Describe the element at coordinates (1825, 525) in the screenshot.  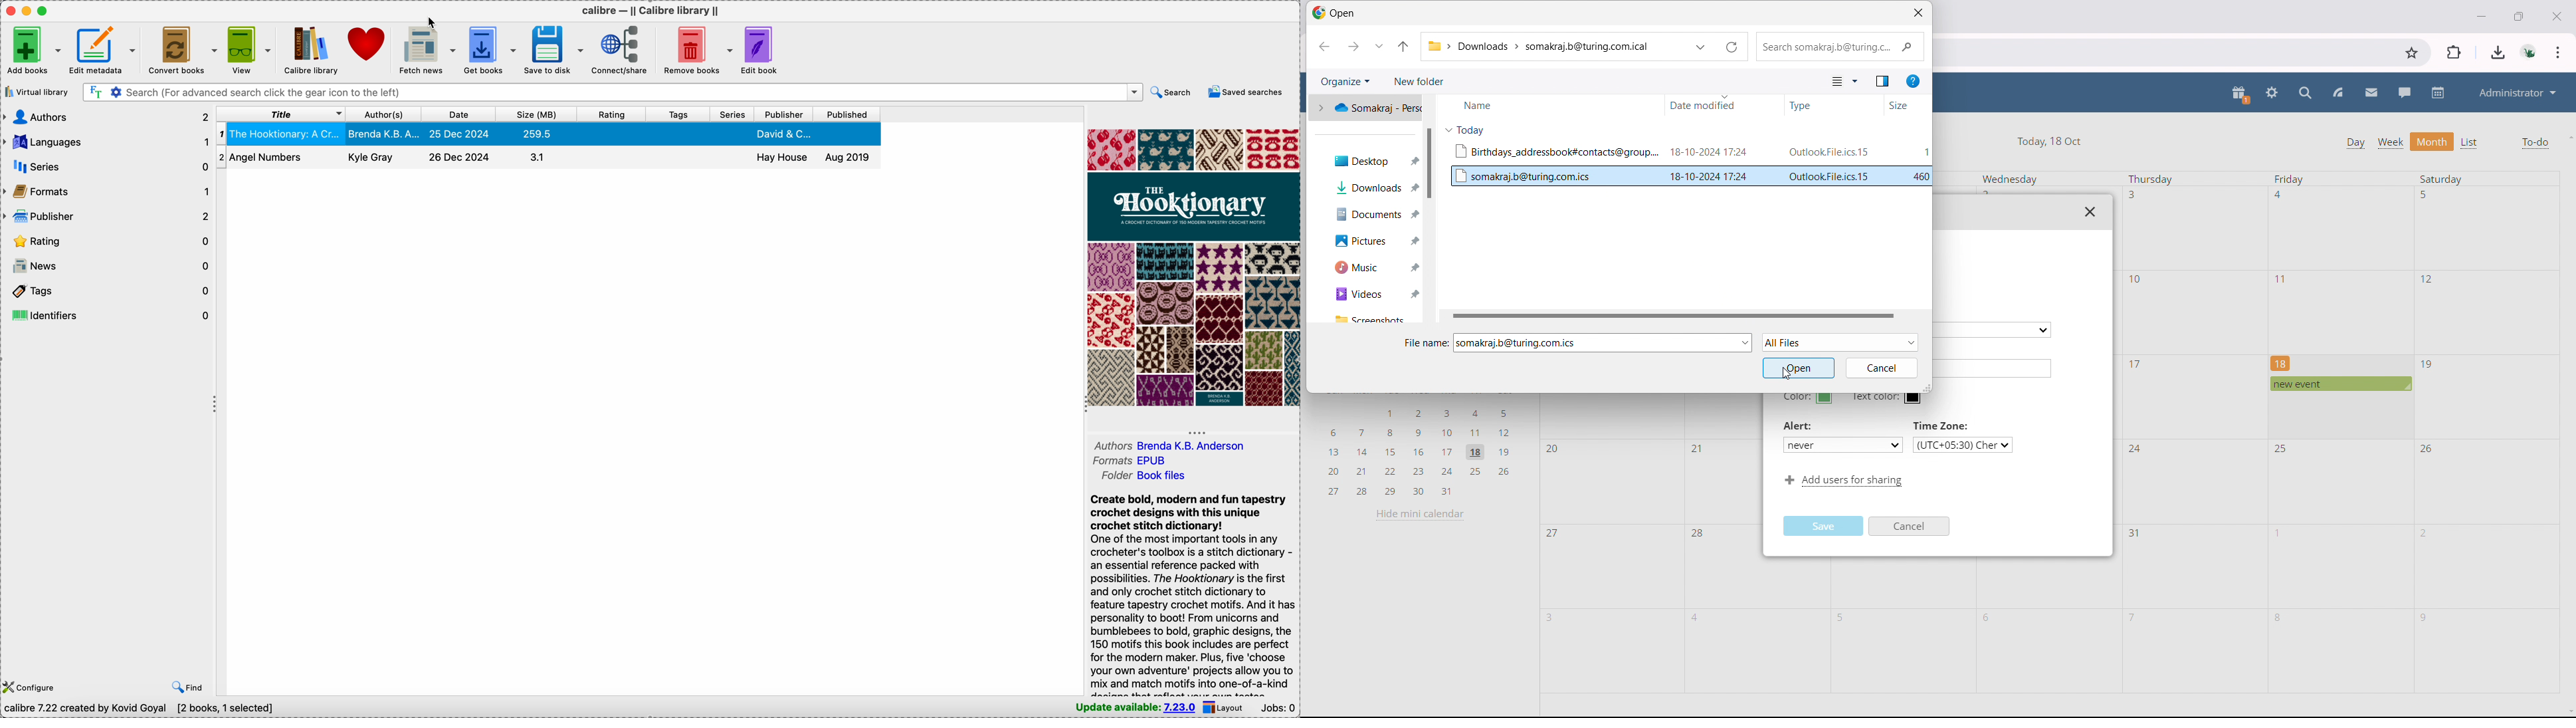
I see `Save` at that location.